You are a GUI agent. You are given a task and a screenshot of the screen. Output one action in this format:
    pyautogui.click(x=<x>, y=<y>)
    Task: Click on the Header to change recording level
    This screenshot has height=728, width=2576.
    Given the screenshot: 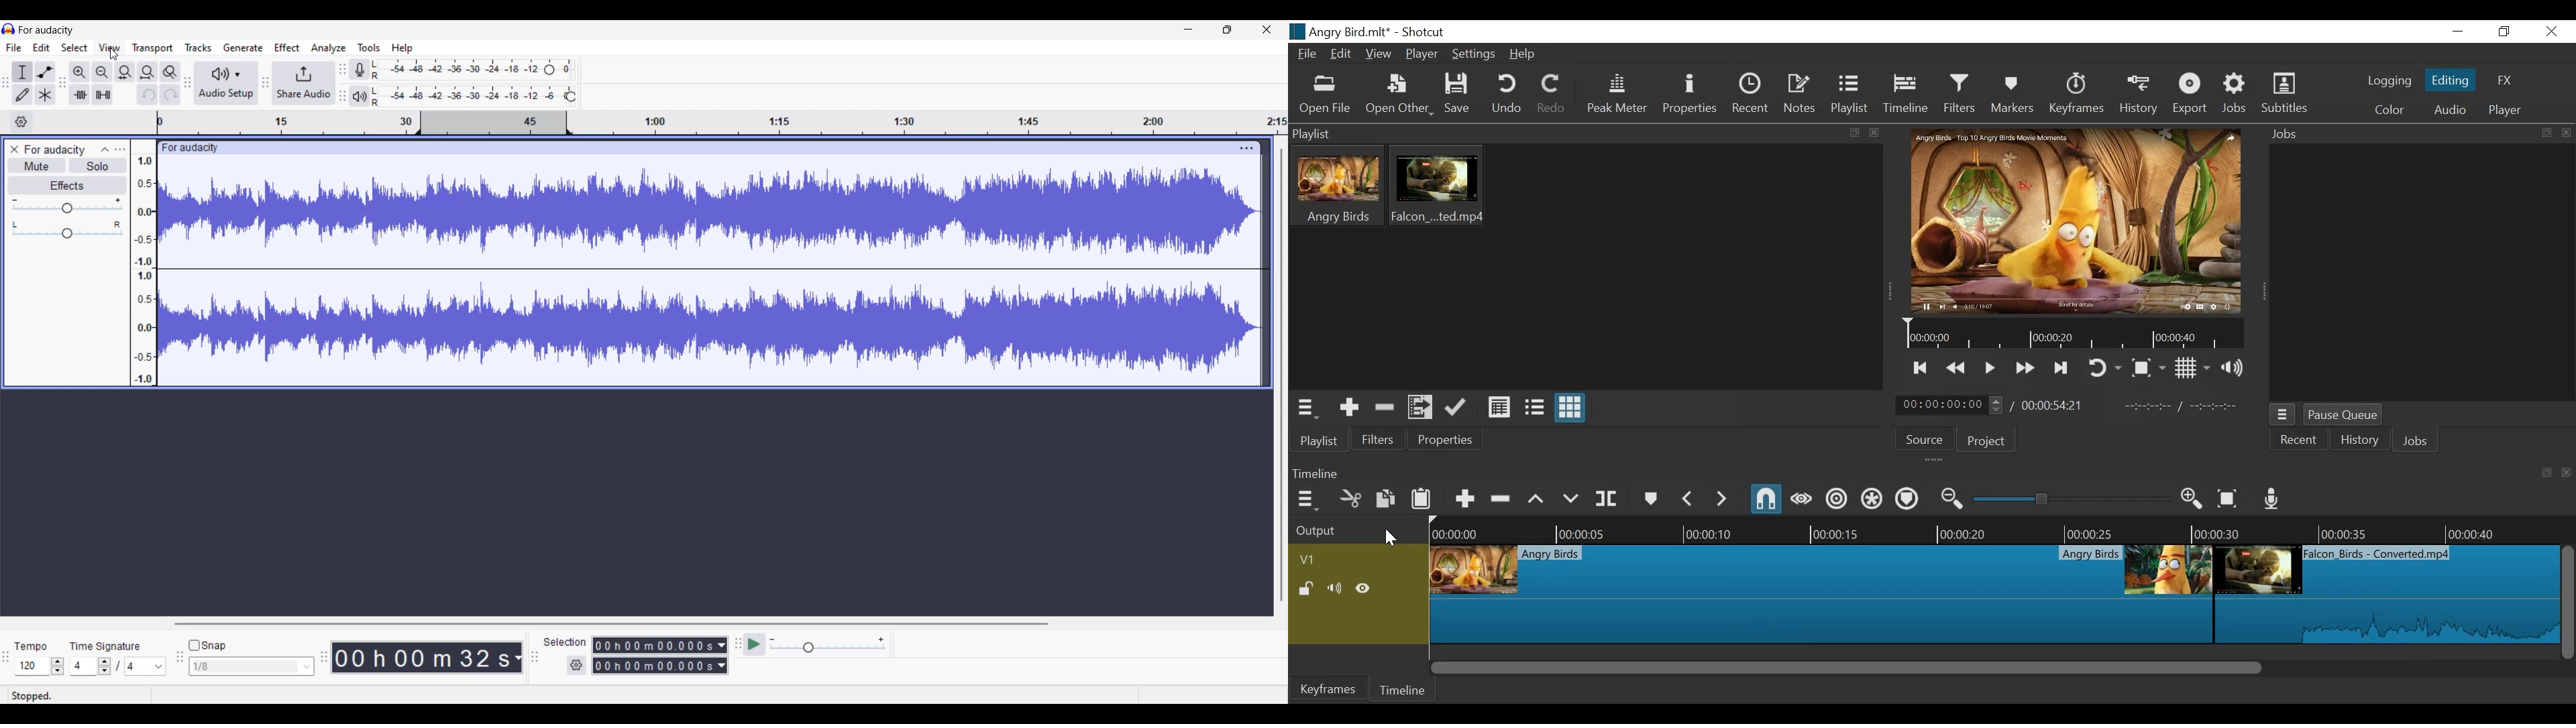 What is the action you would take?
    pyautogui.click(x=549, y=70)
    